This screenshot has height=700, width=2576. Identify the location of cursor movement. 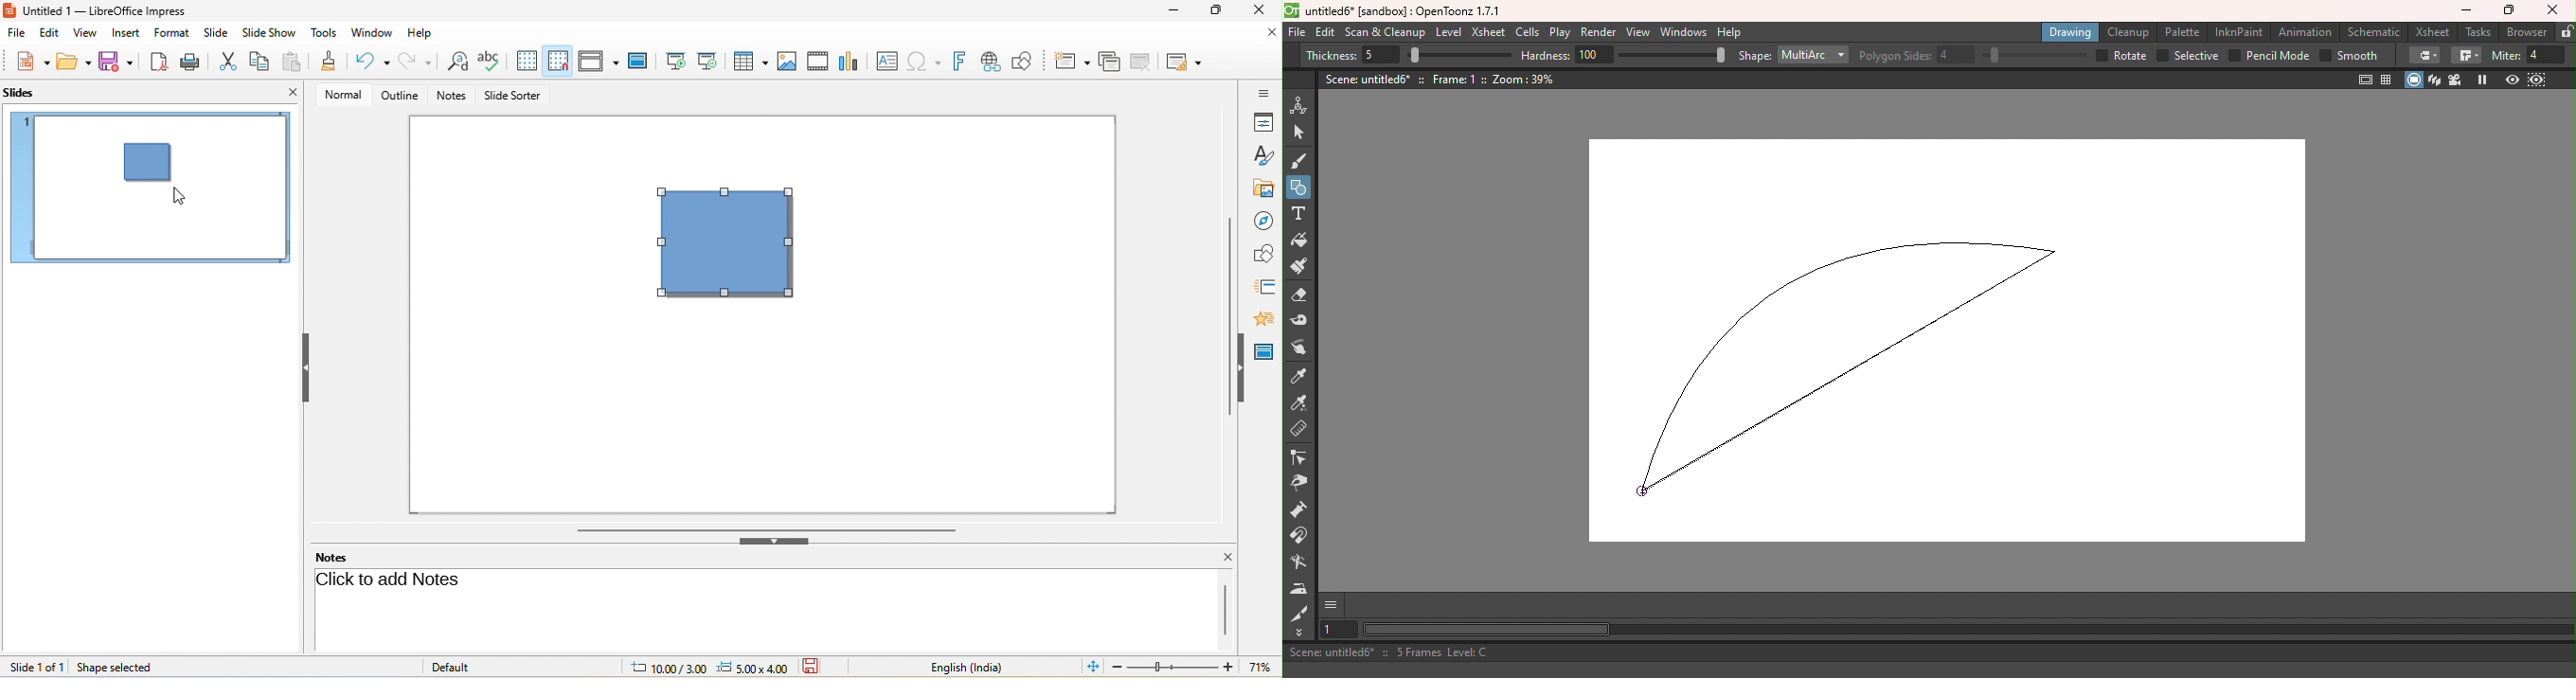
(179, 196).